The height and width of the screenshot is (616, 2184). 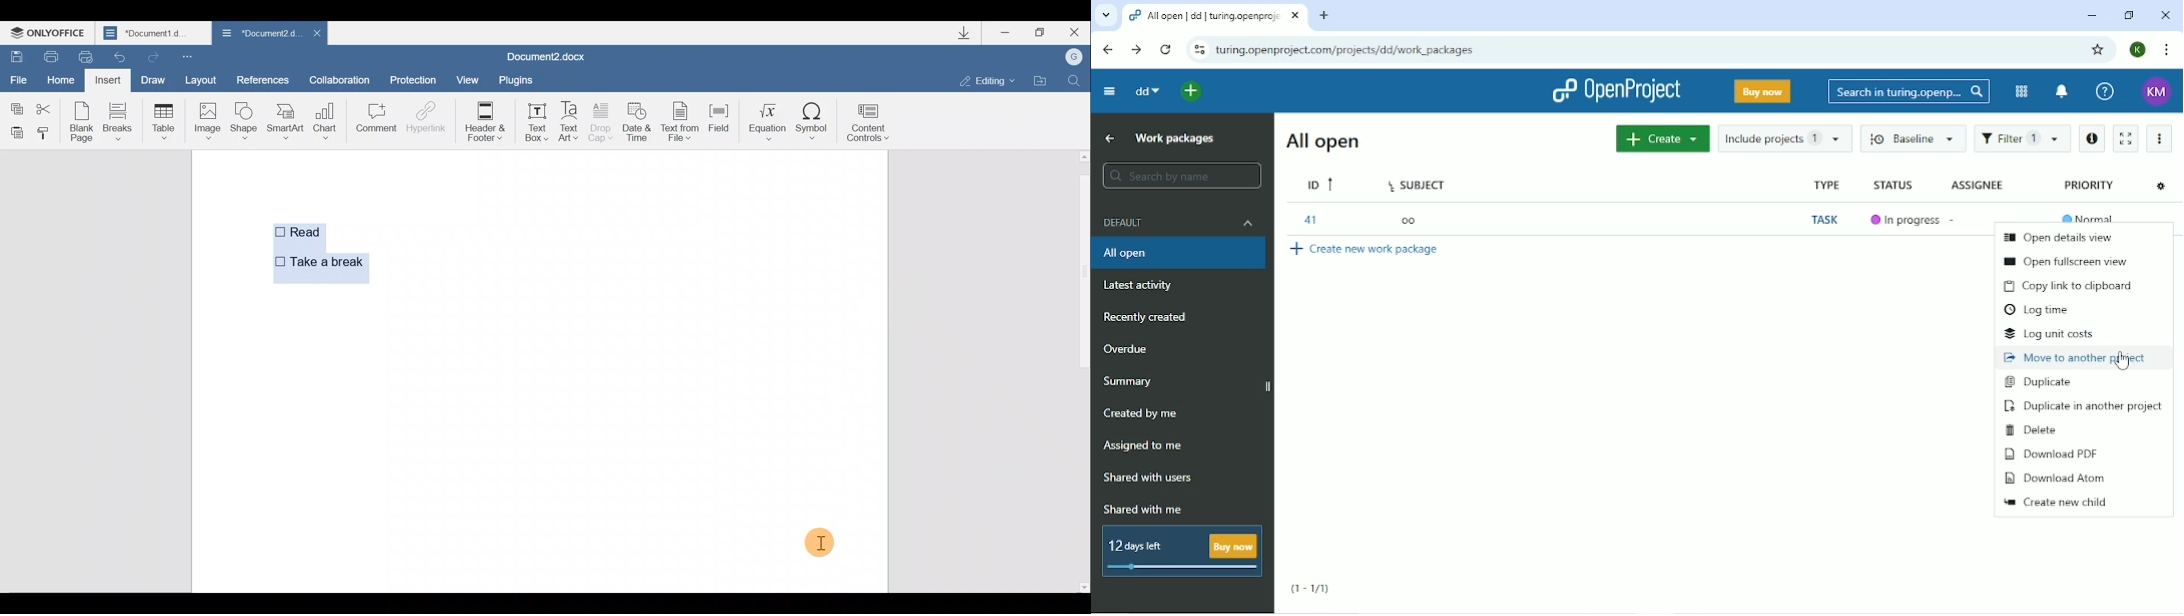 What do you see at coordinates (153, 56) in the screenshot?
I see `Redo` at bounding box center [153, 56].